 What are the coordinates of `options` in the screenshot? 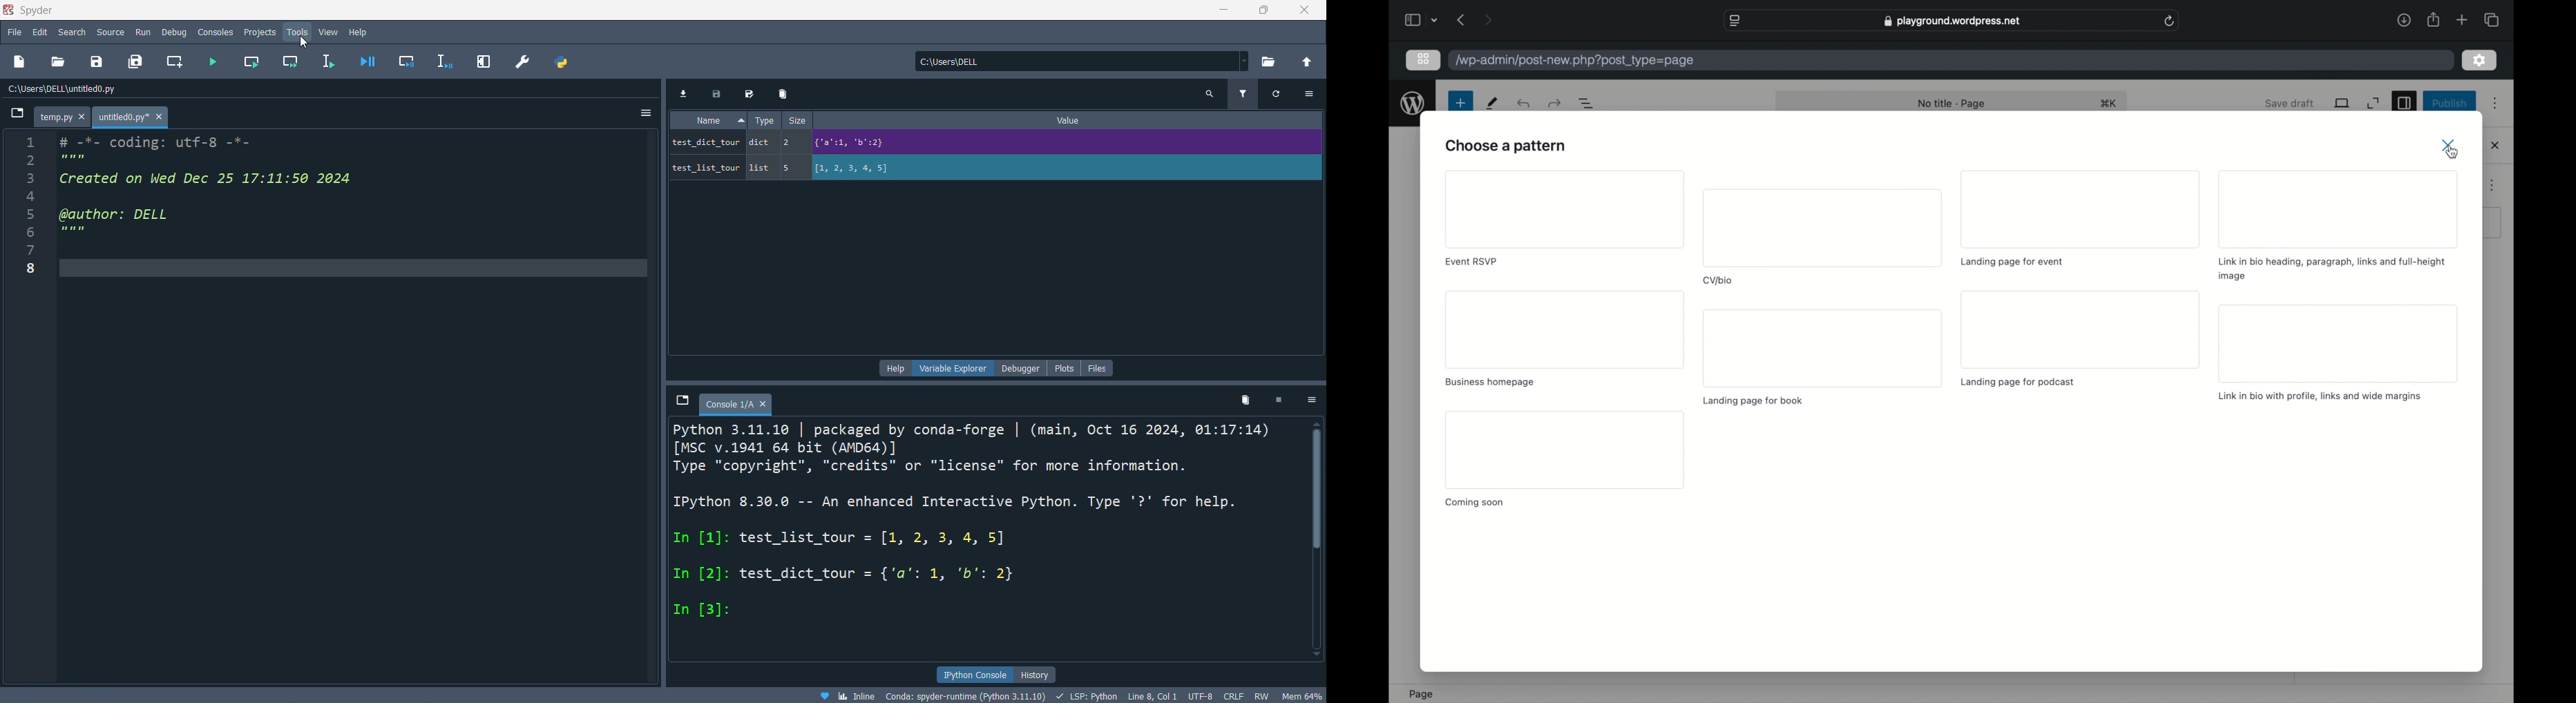 It's located at (1313, 400).